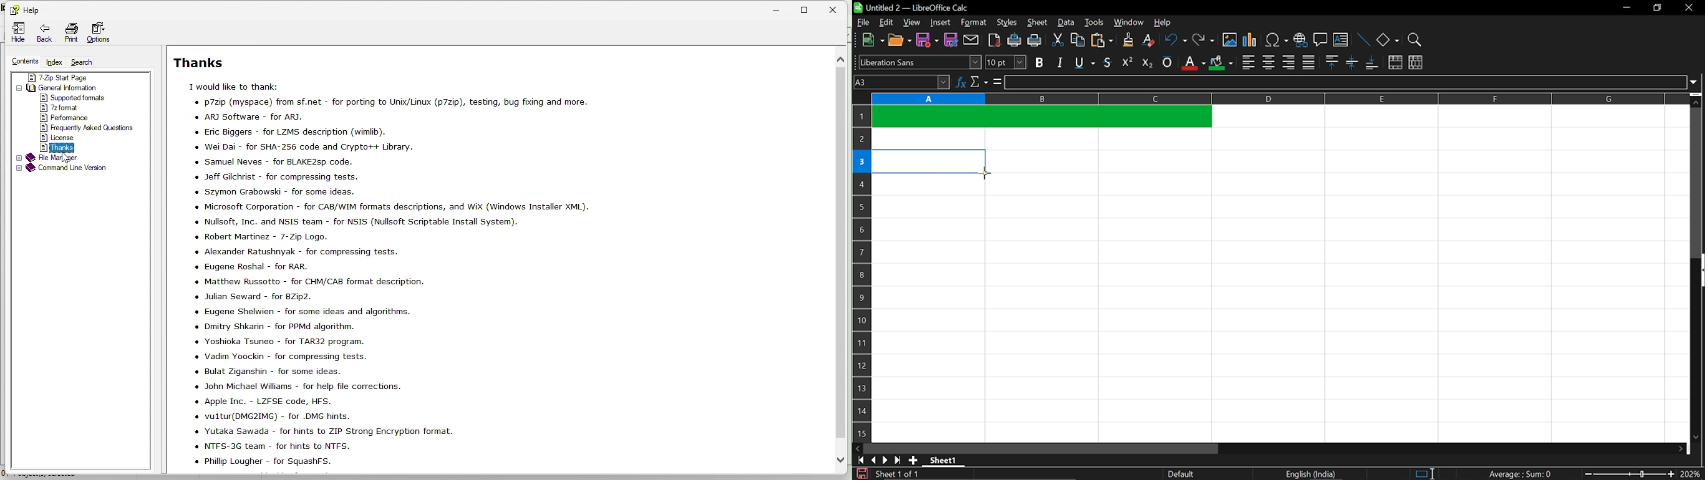  What do you see at coordinates (1692, 475) in the screenshot?
I see `current zoom` at bounding box center [1692, 475].